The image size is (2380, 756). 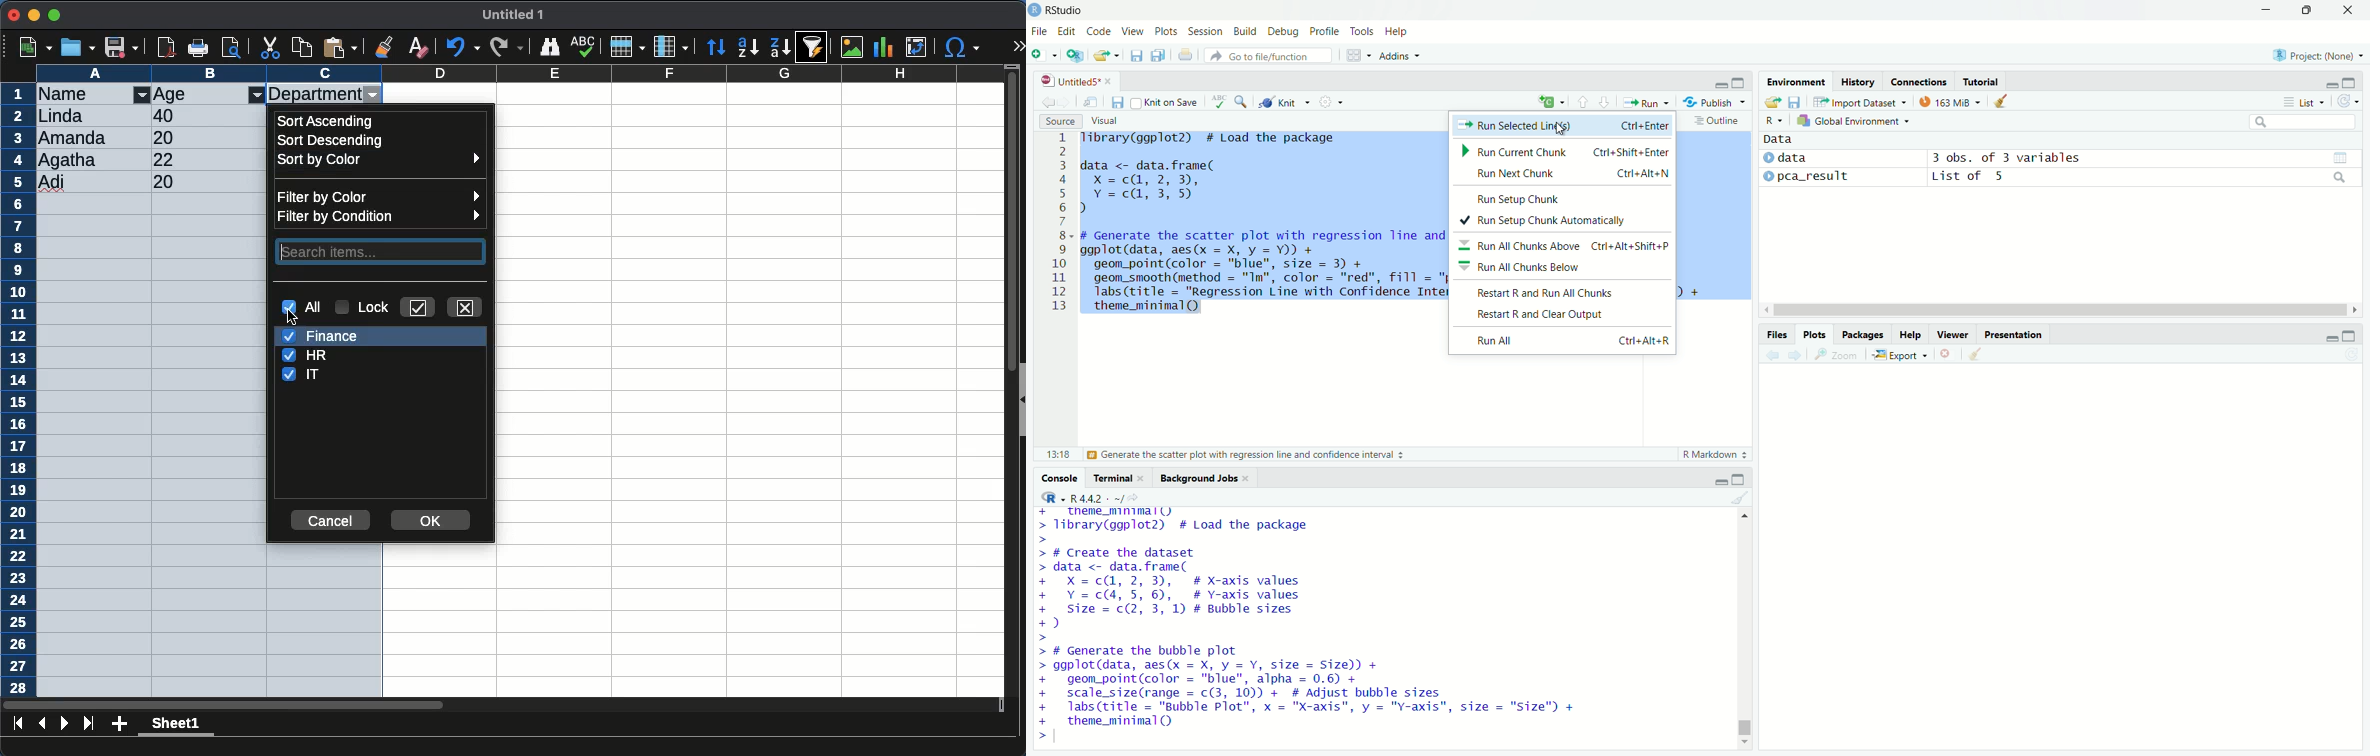 What do you see at coordinates (1218, 102) in the screenshot?
I see `Check spelling in the document` at bounding box center [1218, 102].